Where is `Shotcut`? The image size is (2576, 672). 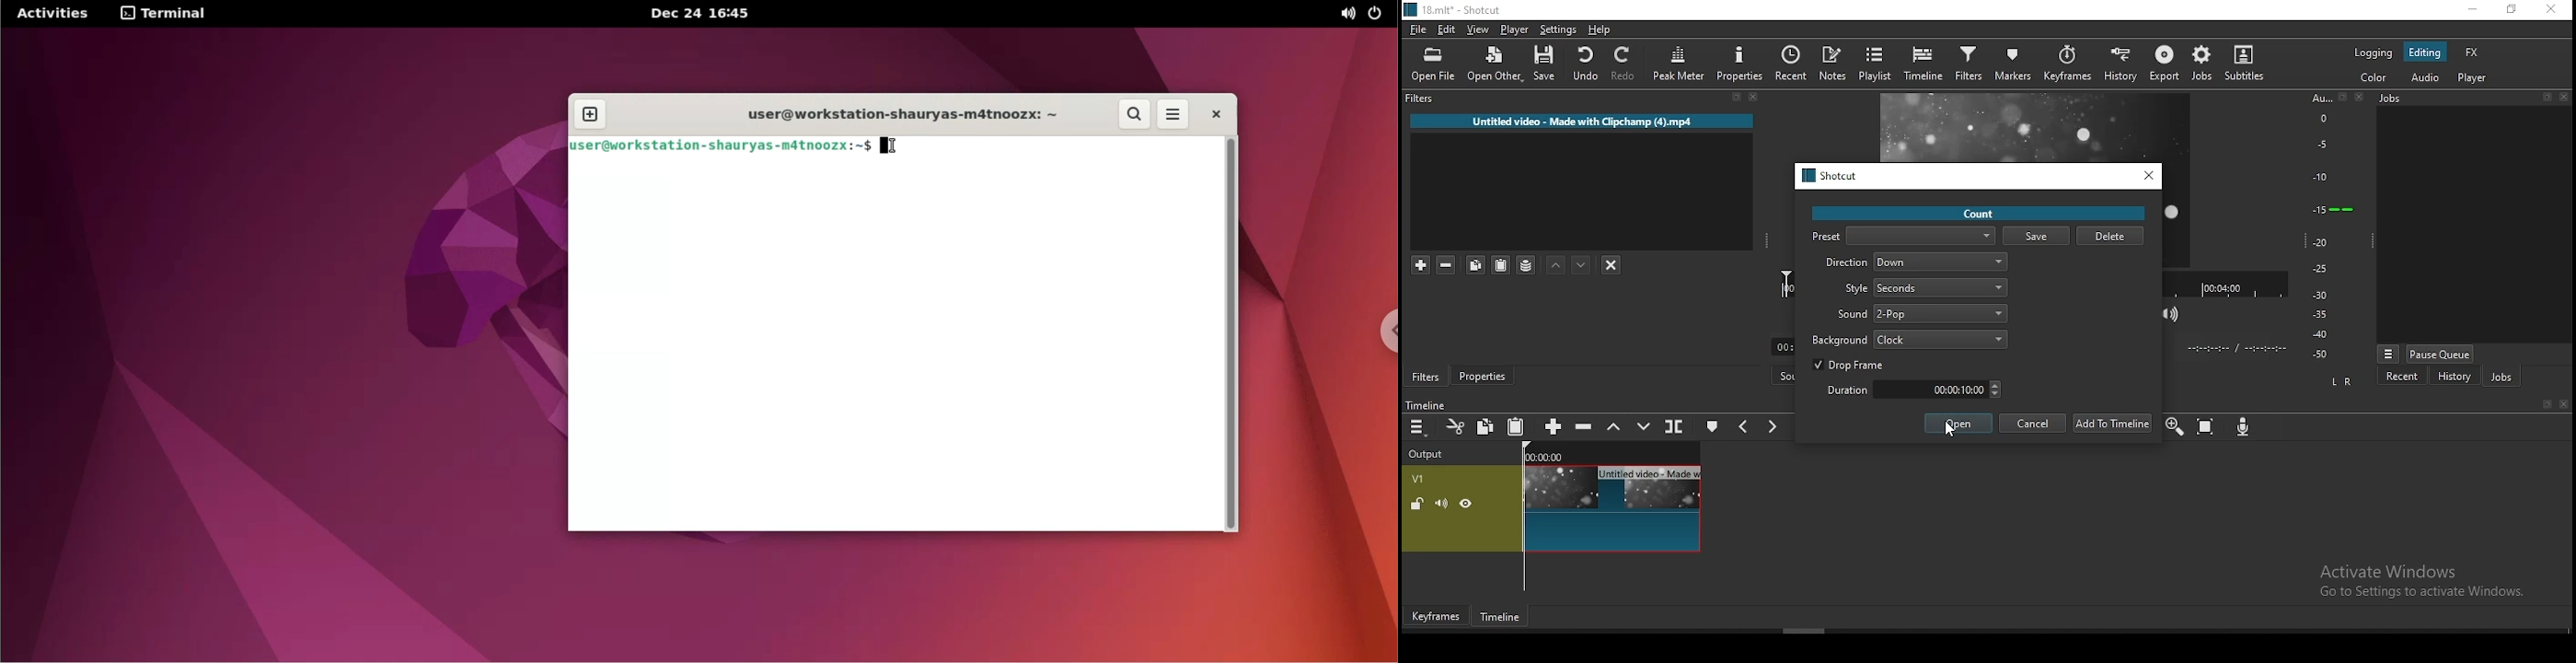 Shotcut is located at coordinates (1835, 175).